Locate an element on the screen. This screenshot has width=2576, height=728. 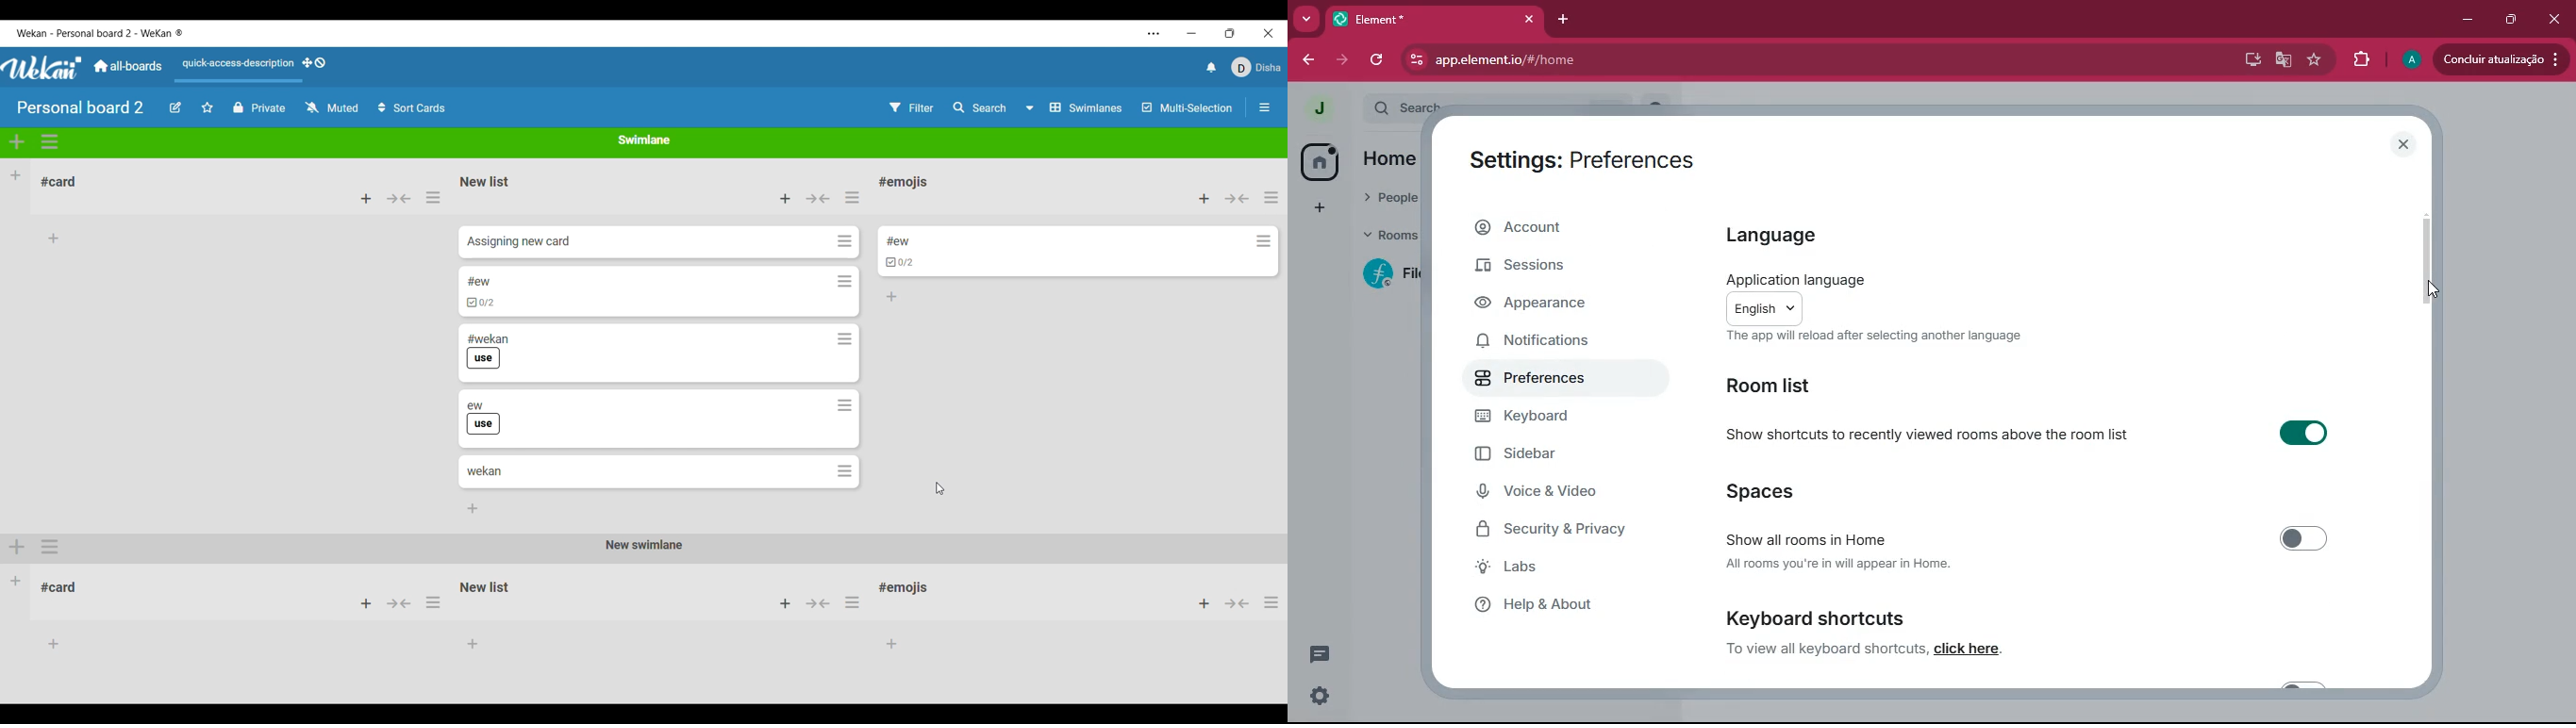
voice & video is located at coordinates (1549, 493).